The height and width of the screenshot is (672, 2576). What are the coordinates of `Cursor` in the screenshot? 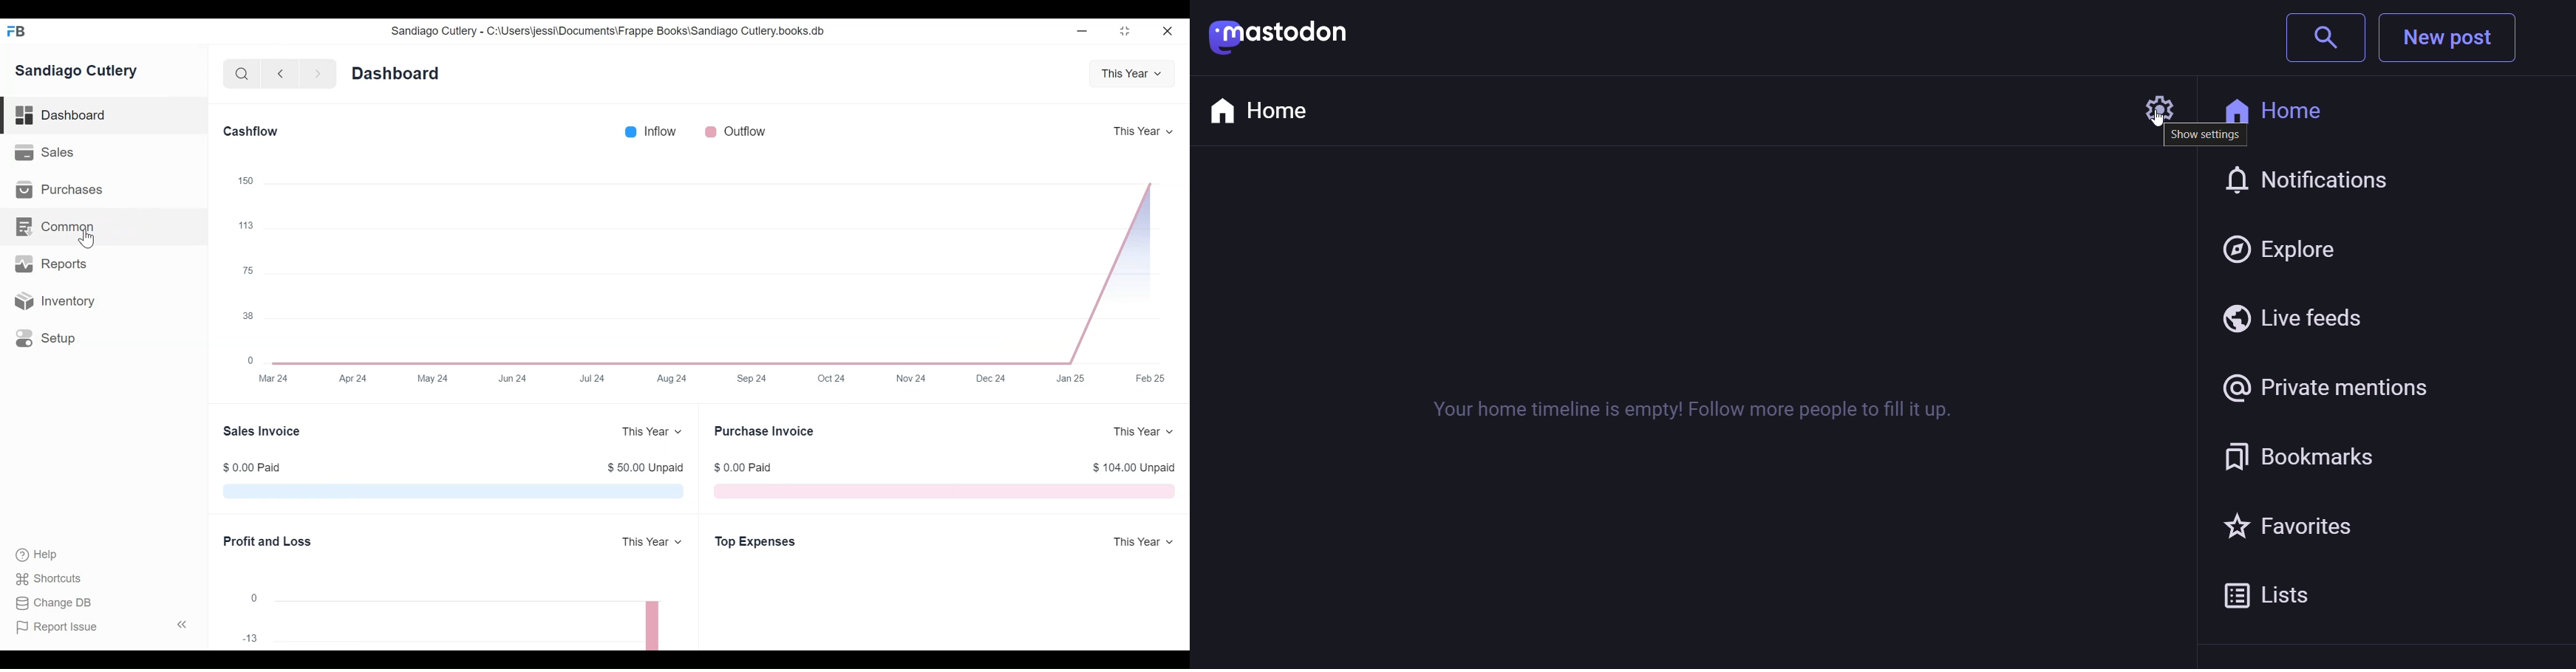 It's located at (87, 236).